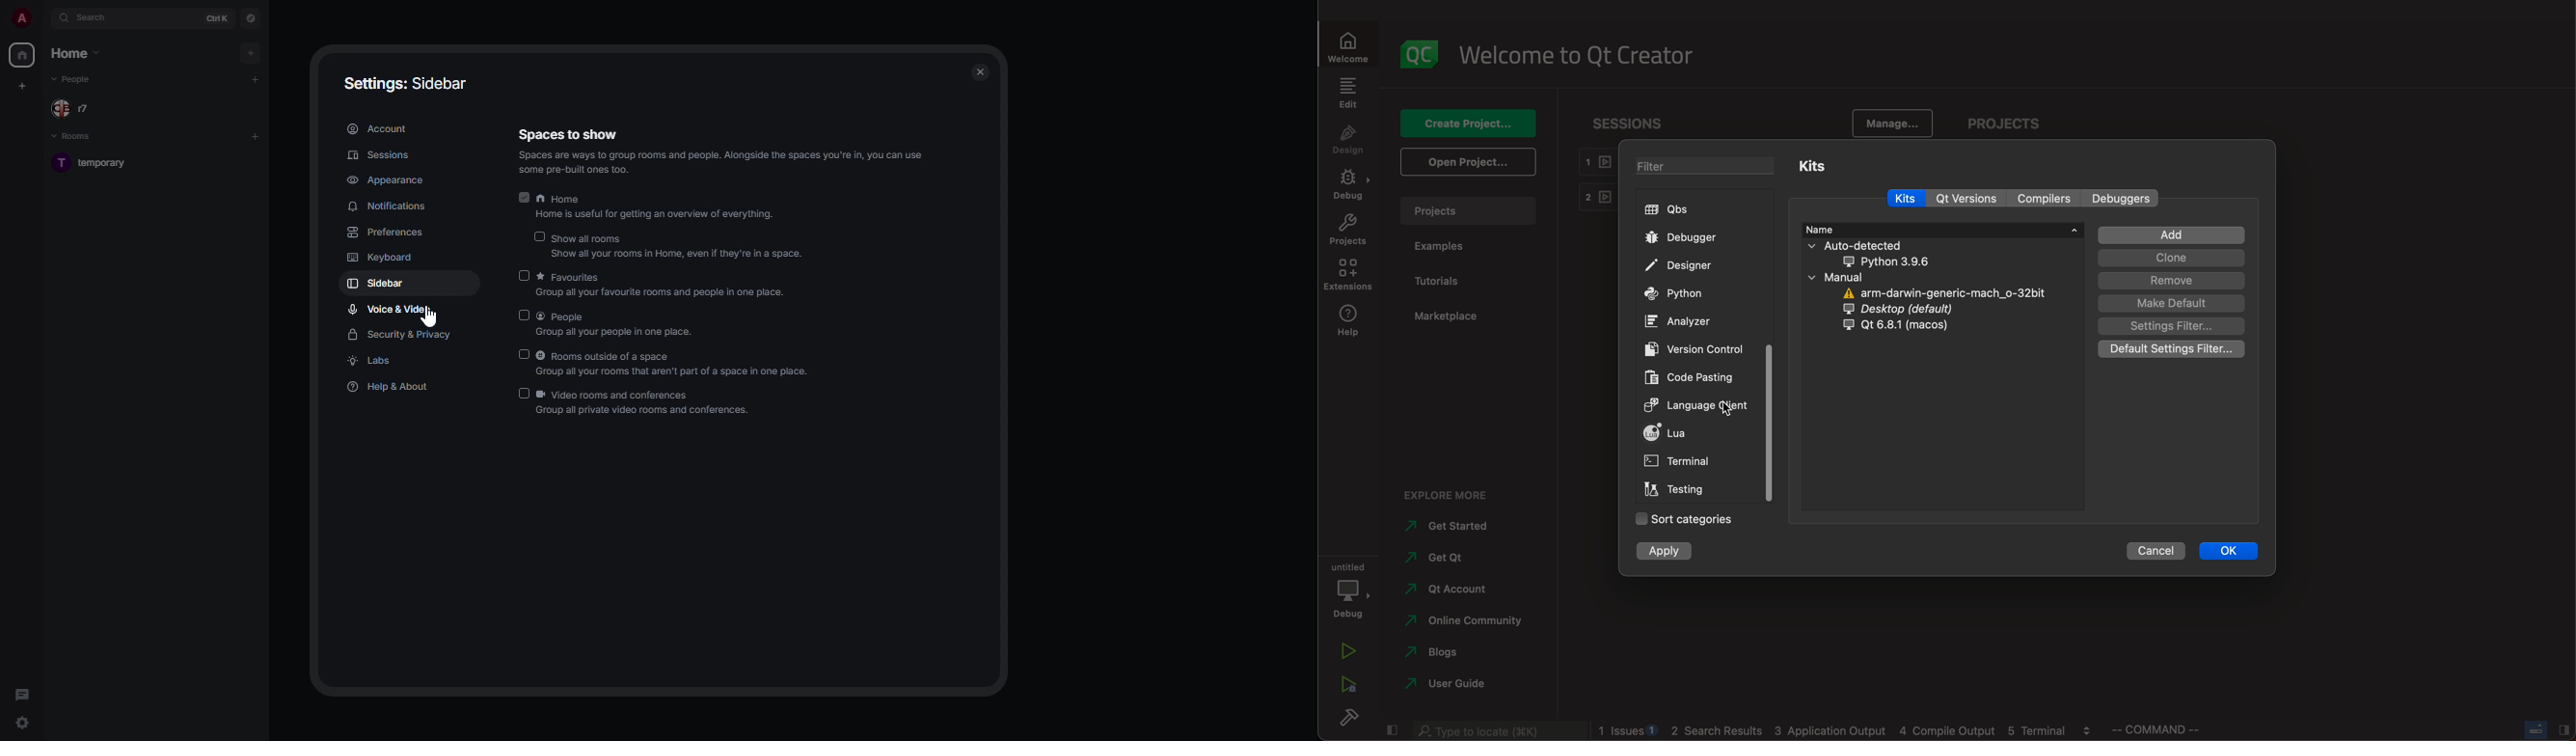 This screenshot has height=756, width=2576. I want to click on blogs, so click(1462, 653).